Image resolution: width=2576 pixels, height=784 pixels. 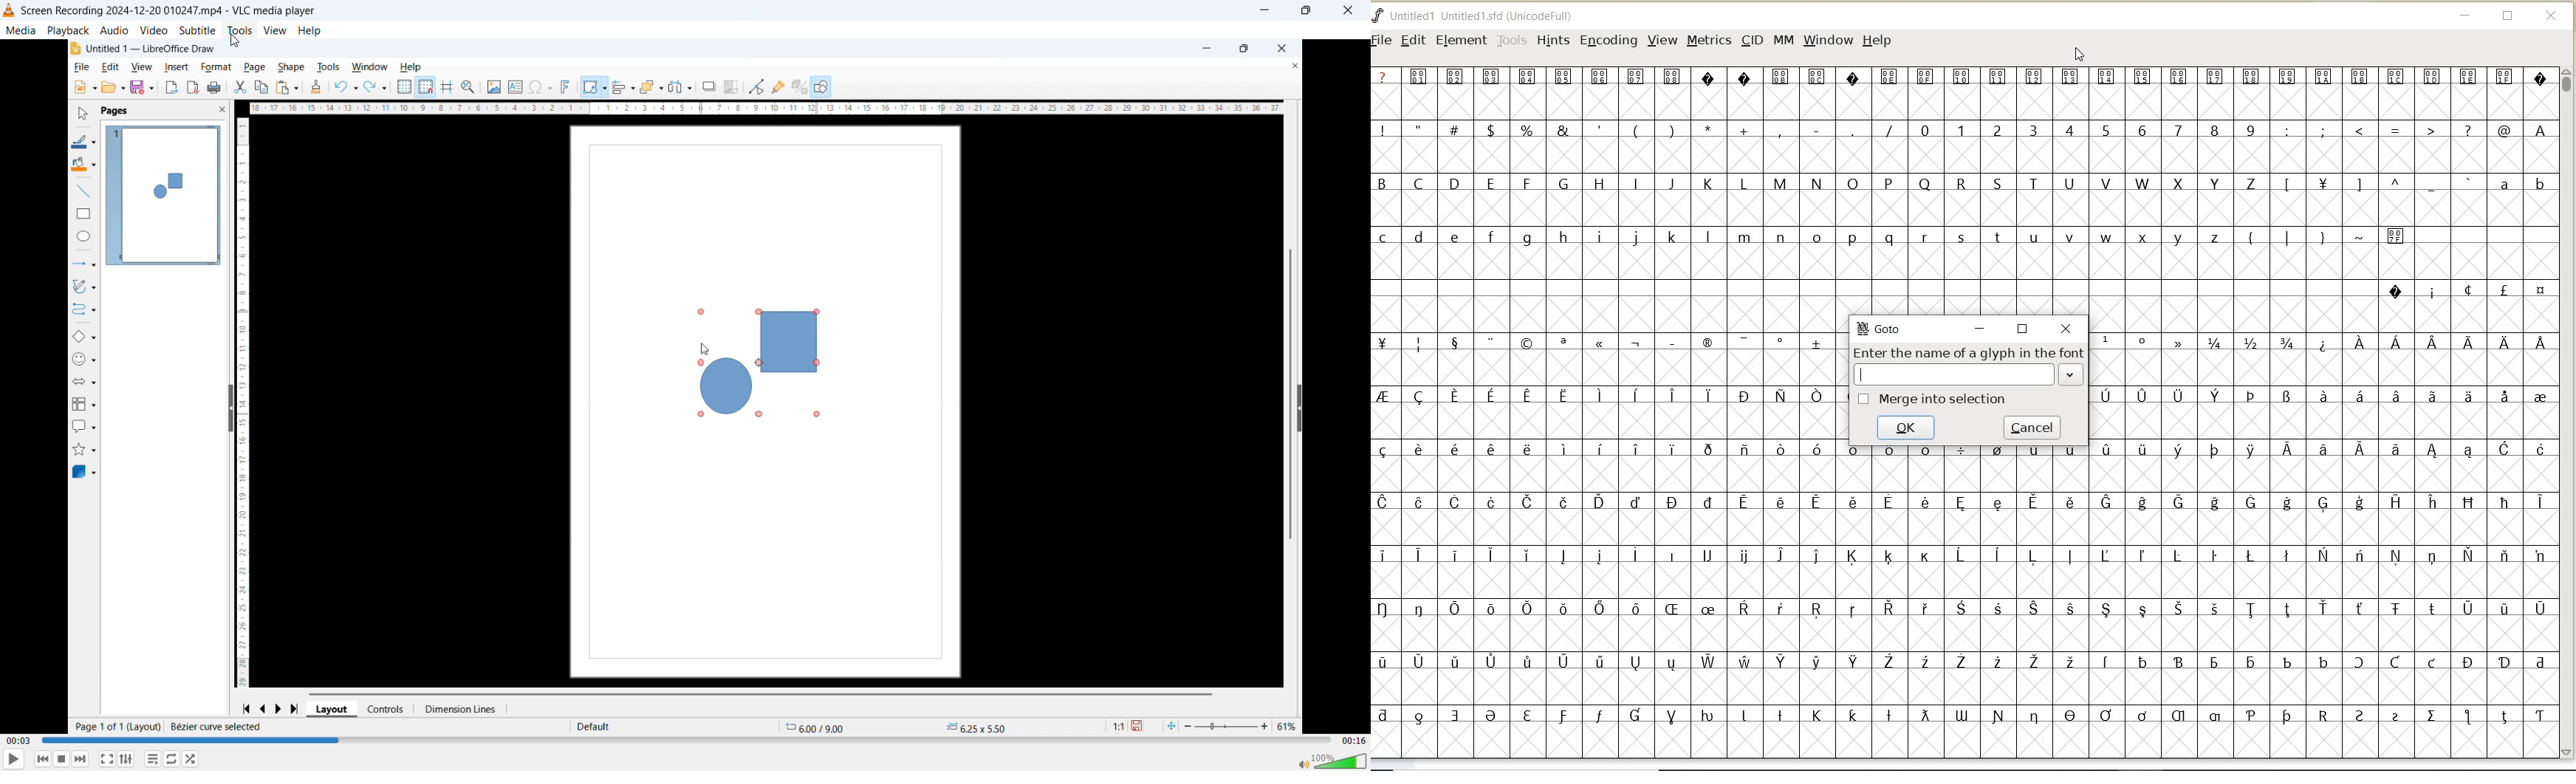 I want to click on , so click(x=2375, y=185).